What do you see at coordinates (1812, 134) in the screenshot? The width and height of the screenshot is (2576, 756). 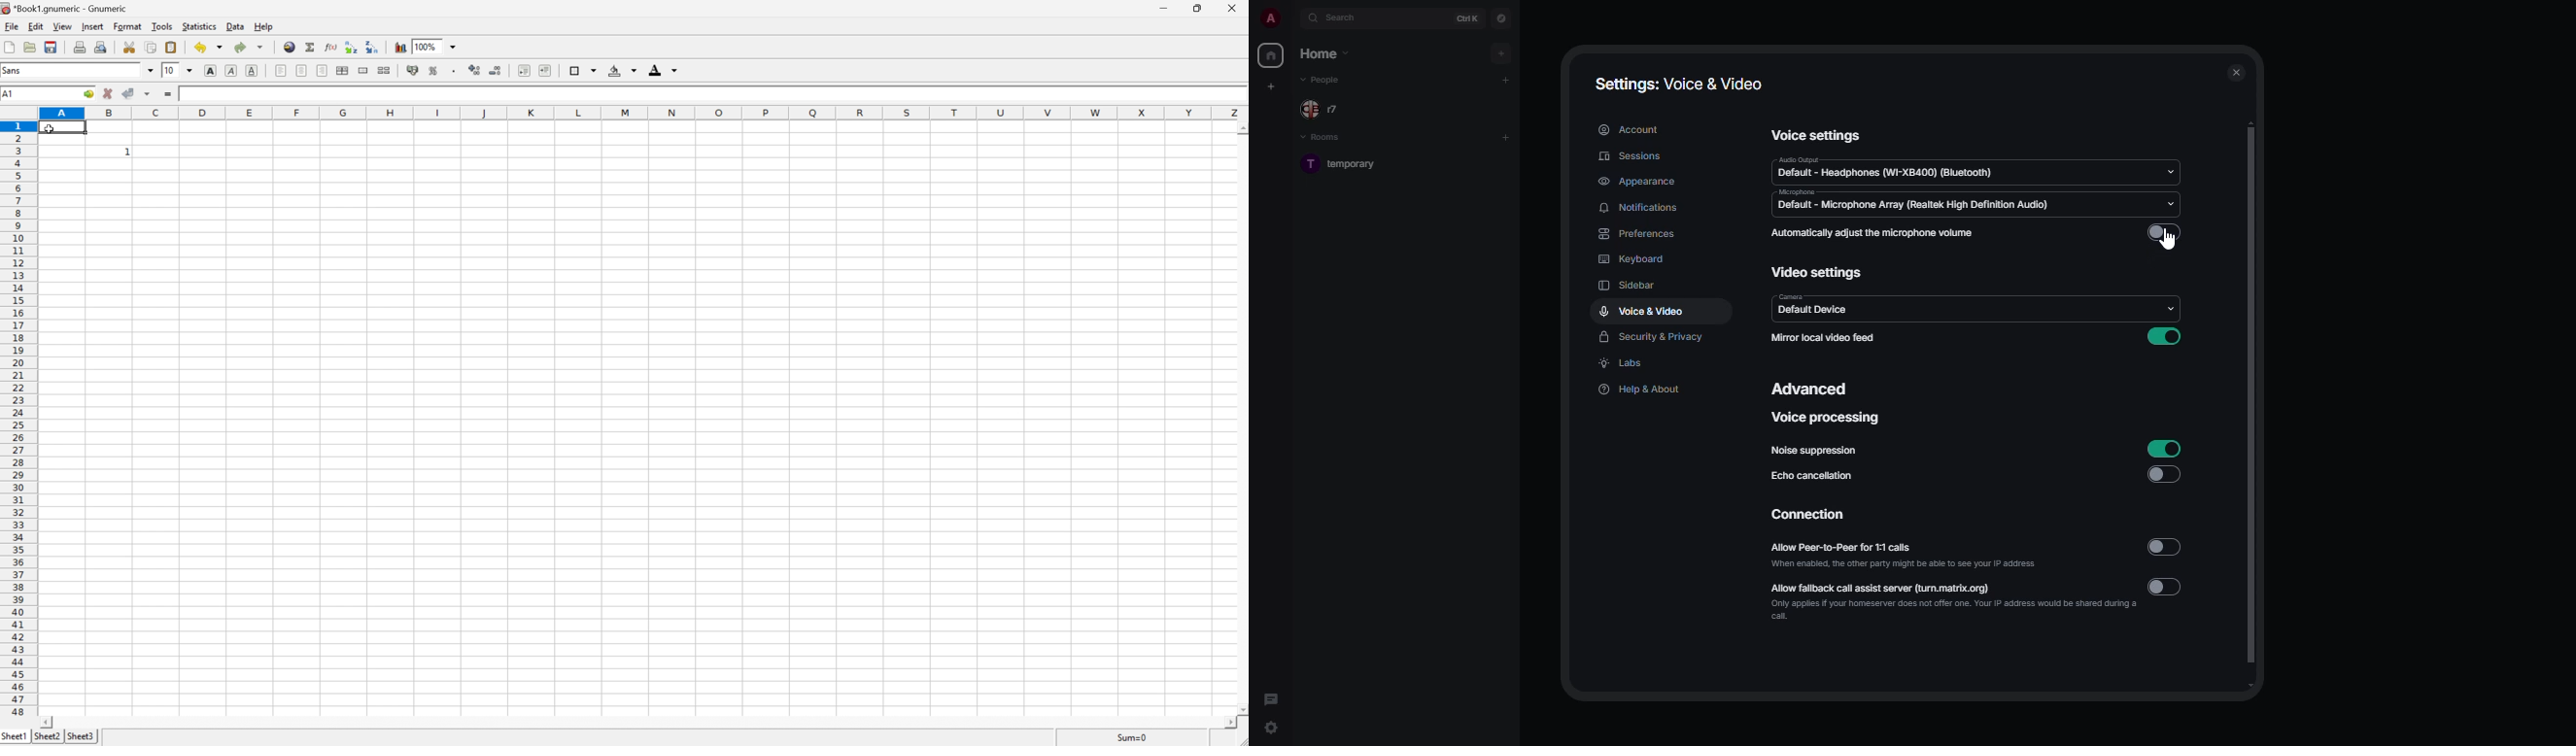 I see `voice settings` at bounding box center [1812, 134].